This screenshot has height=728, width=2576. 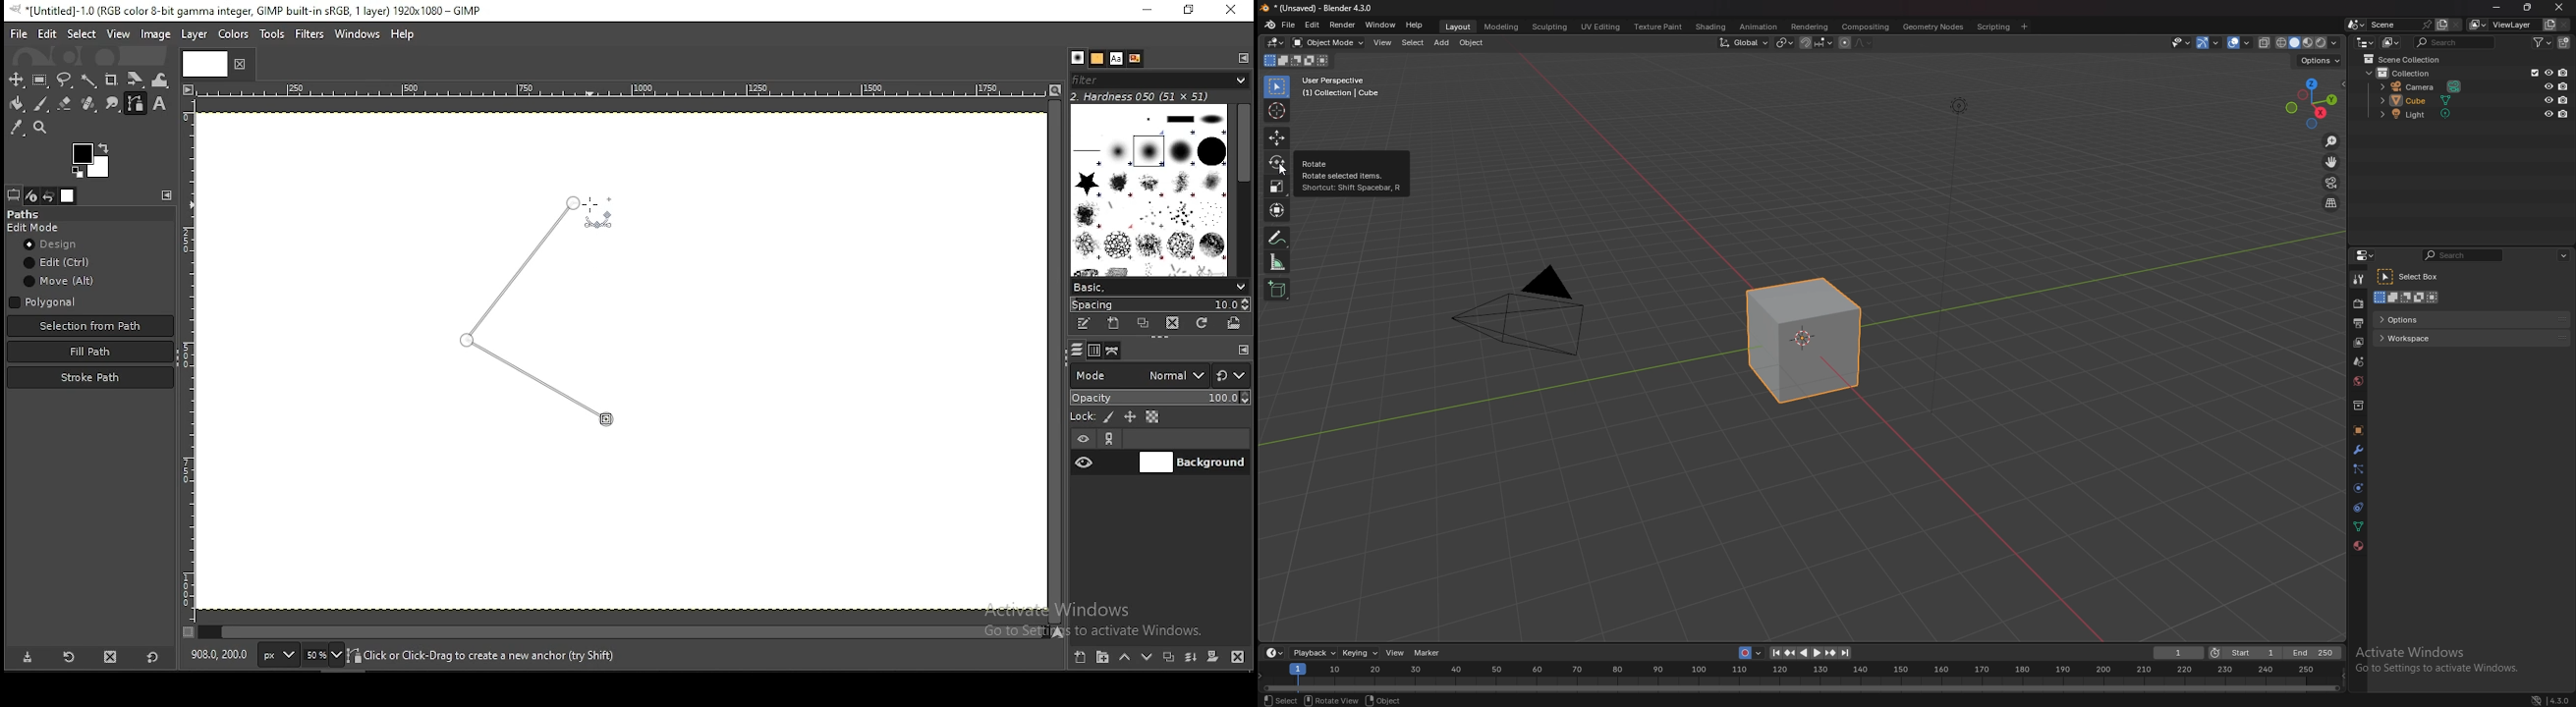 What do you see at coordinates (113, 79) in the screenshot?
I see `crop tool` at bounding box center [113, 79].